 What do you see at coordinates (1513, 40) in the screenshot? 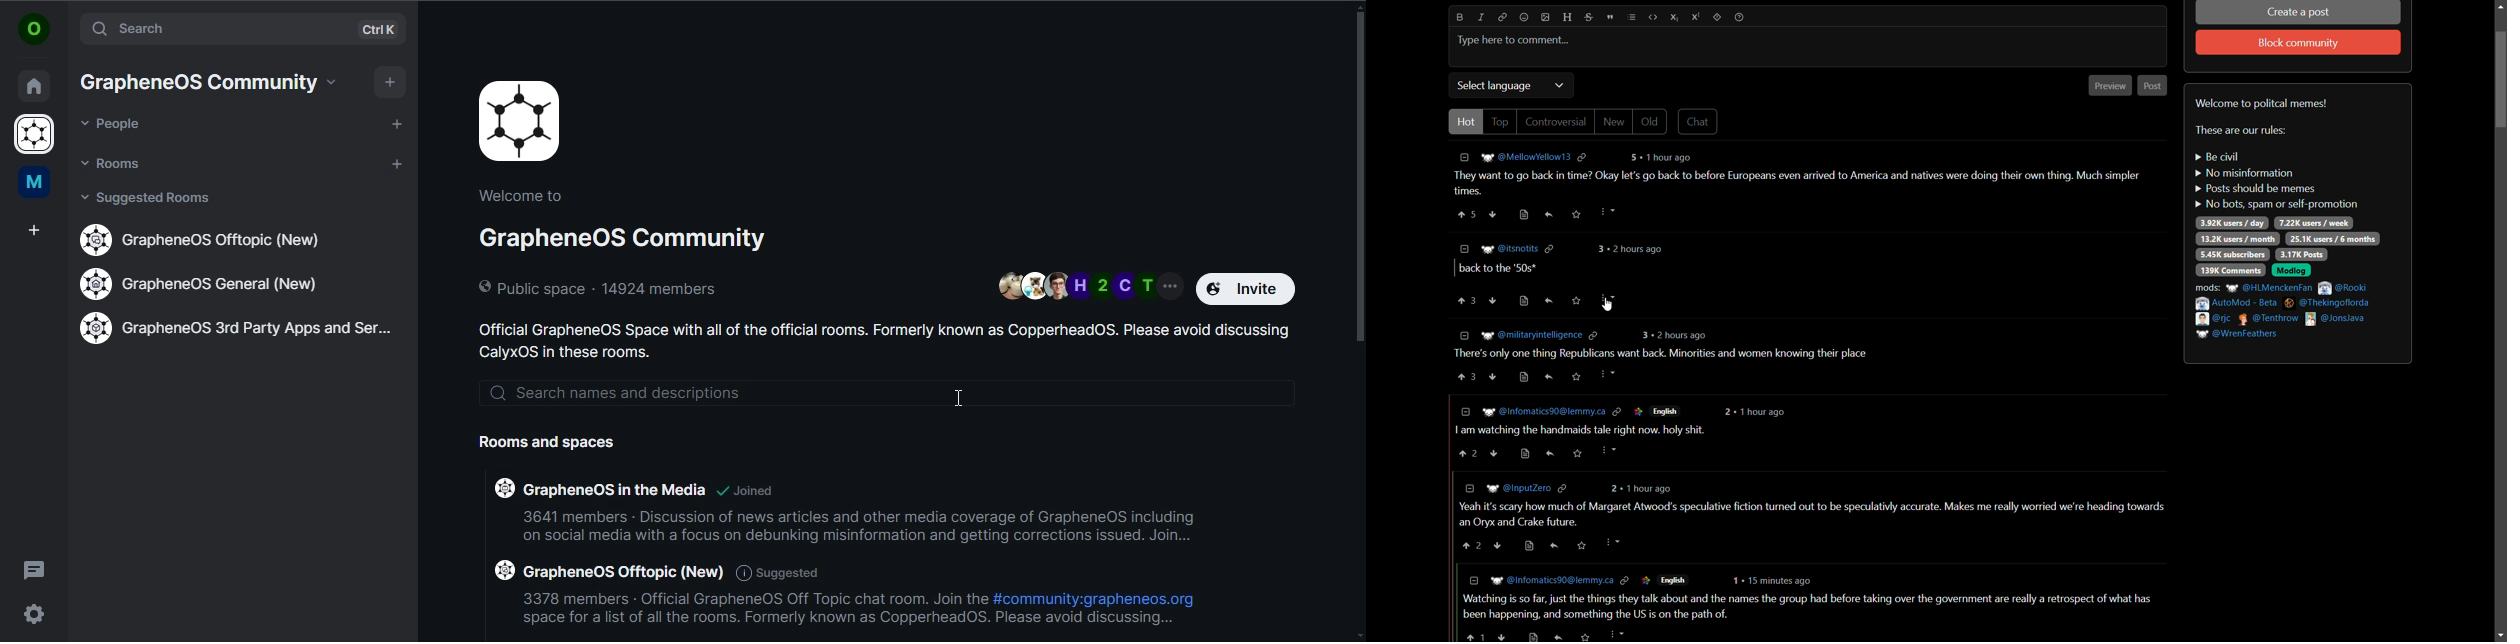
I see `type here to comment` at bounding box center [1513, 40].